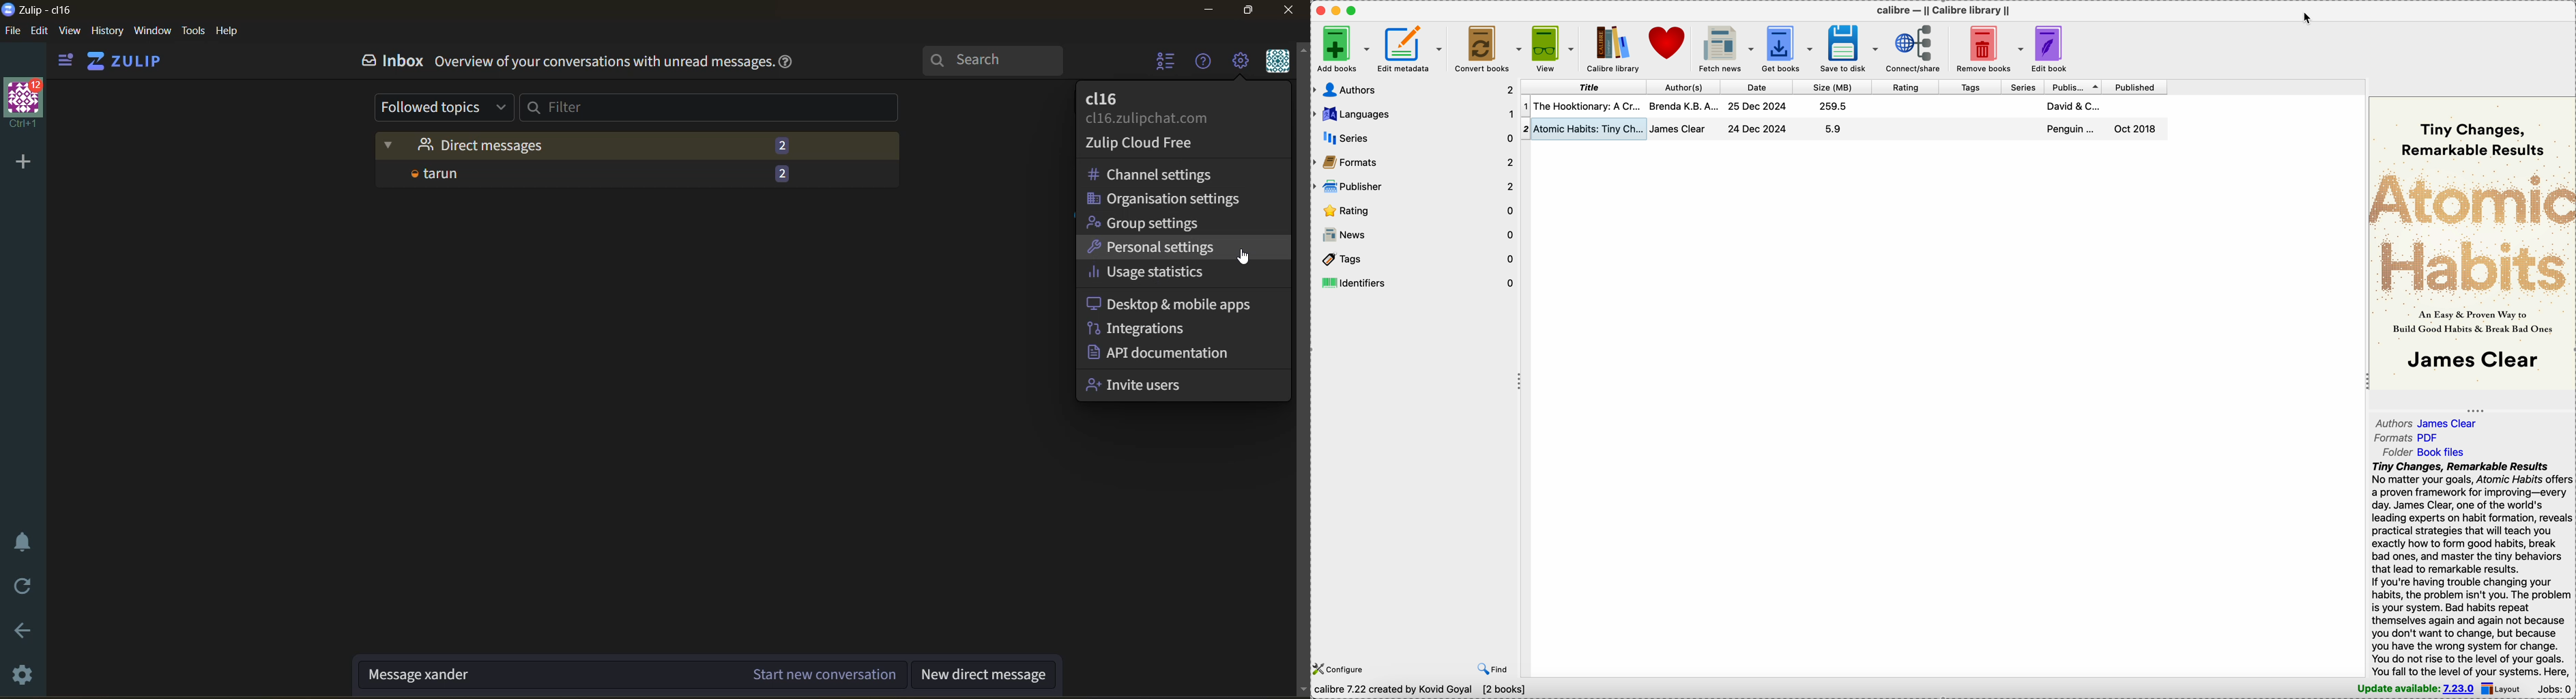 This screenshot has height=700, width=2576. What do you see at coordinates (2470, 569) in the screenshot?
I see `Tiny Changes, Remarkable Results

No matter your goals, Atomic Habits offers
a proven framework for improving—every
day. James Clear, one of the world's
leading experts on habit formation, reveals
practical strategies that will teach you
exactly how to form good habits, break
bad ones, and master the tiny behaviors
that lead to remarkable results.

If you're having trouble changing your
habits, the problem isn't you. The problem
is your system. Bad habits repeat
themselves again and again not because
you don't want to change, but because
you have the wrong system for change.
You do not rise to the level of your goals.` at bounding box center [2470, 569].